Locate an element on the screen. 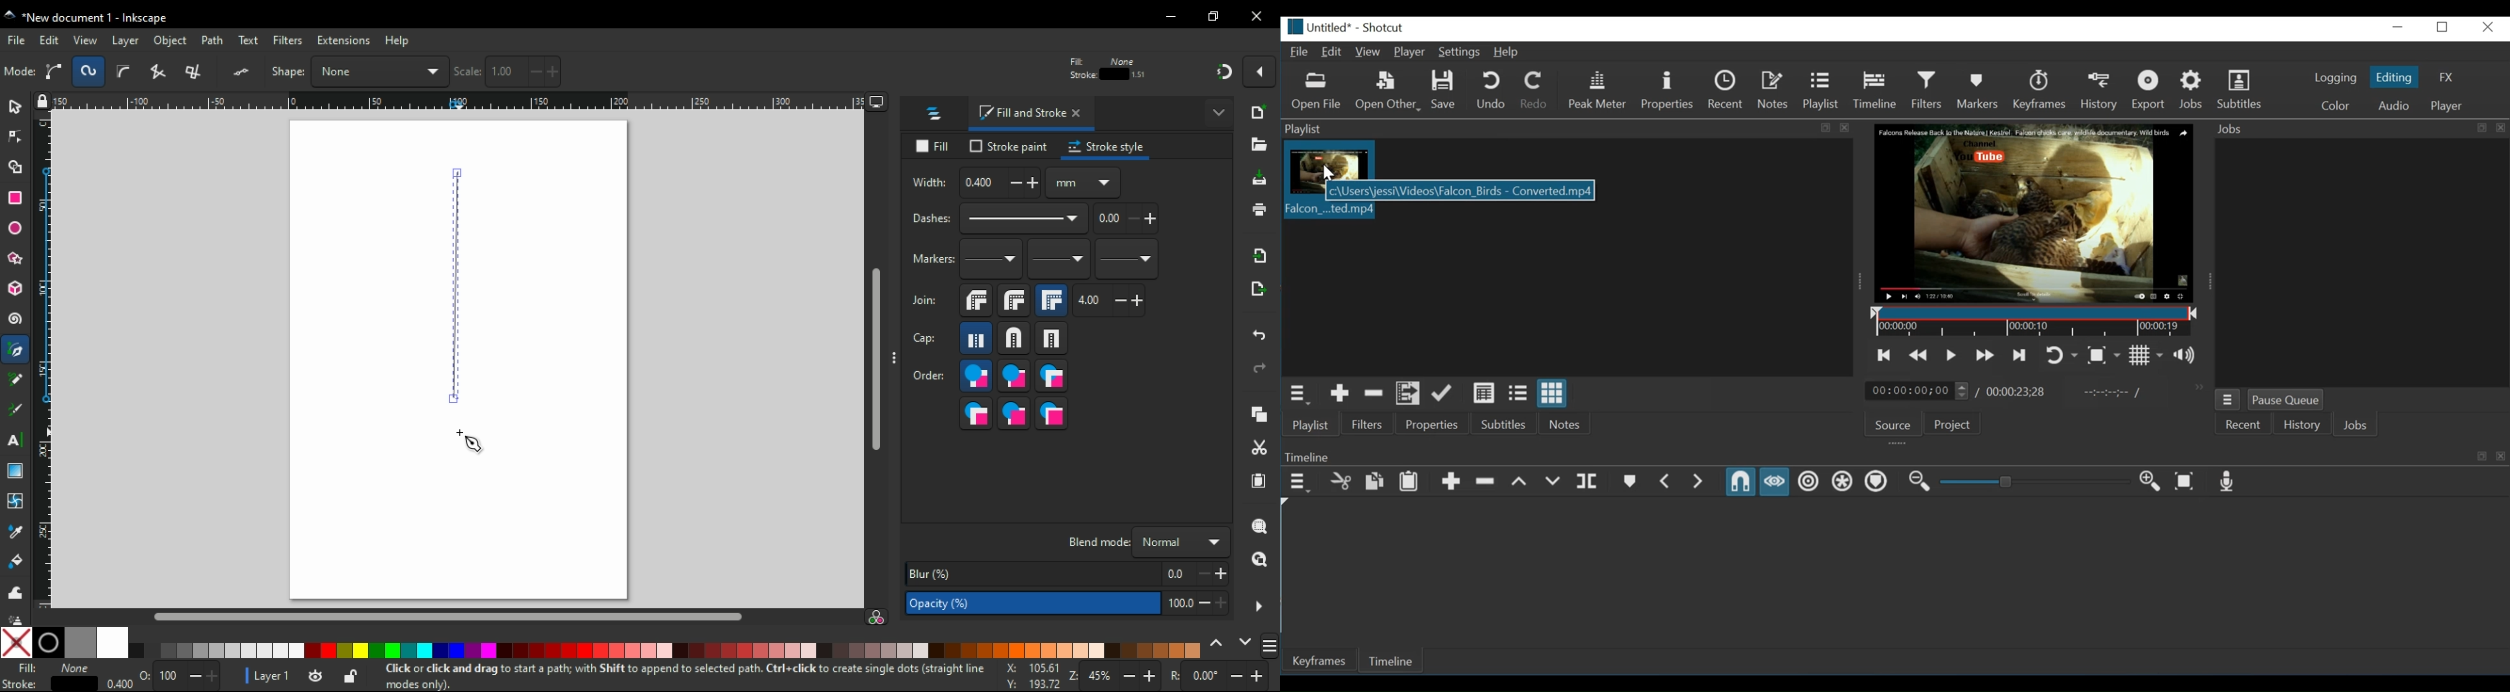  Ruler is located at coordinates (451, 103).